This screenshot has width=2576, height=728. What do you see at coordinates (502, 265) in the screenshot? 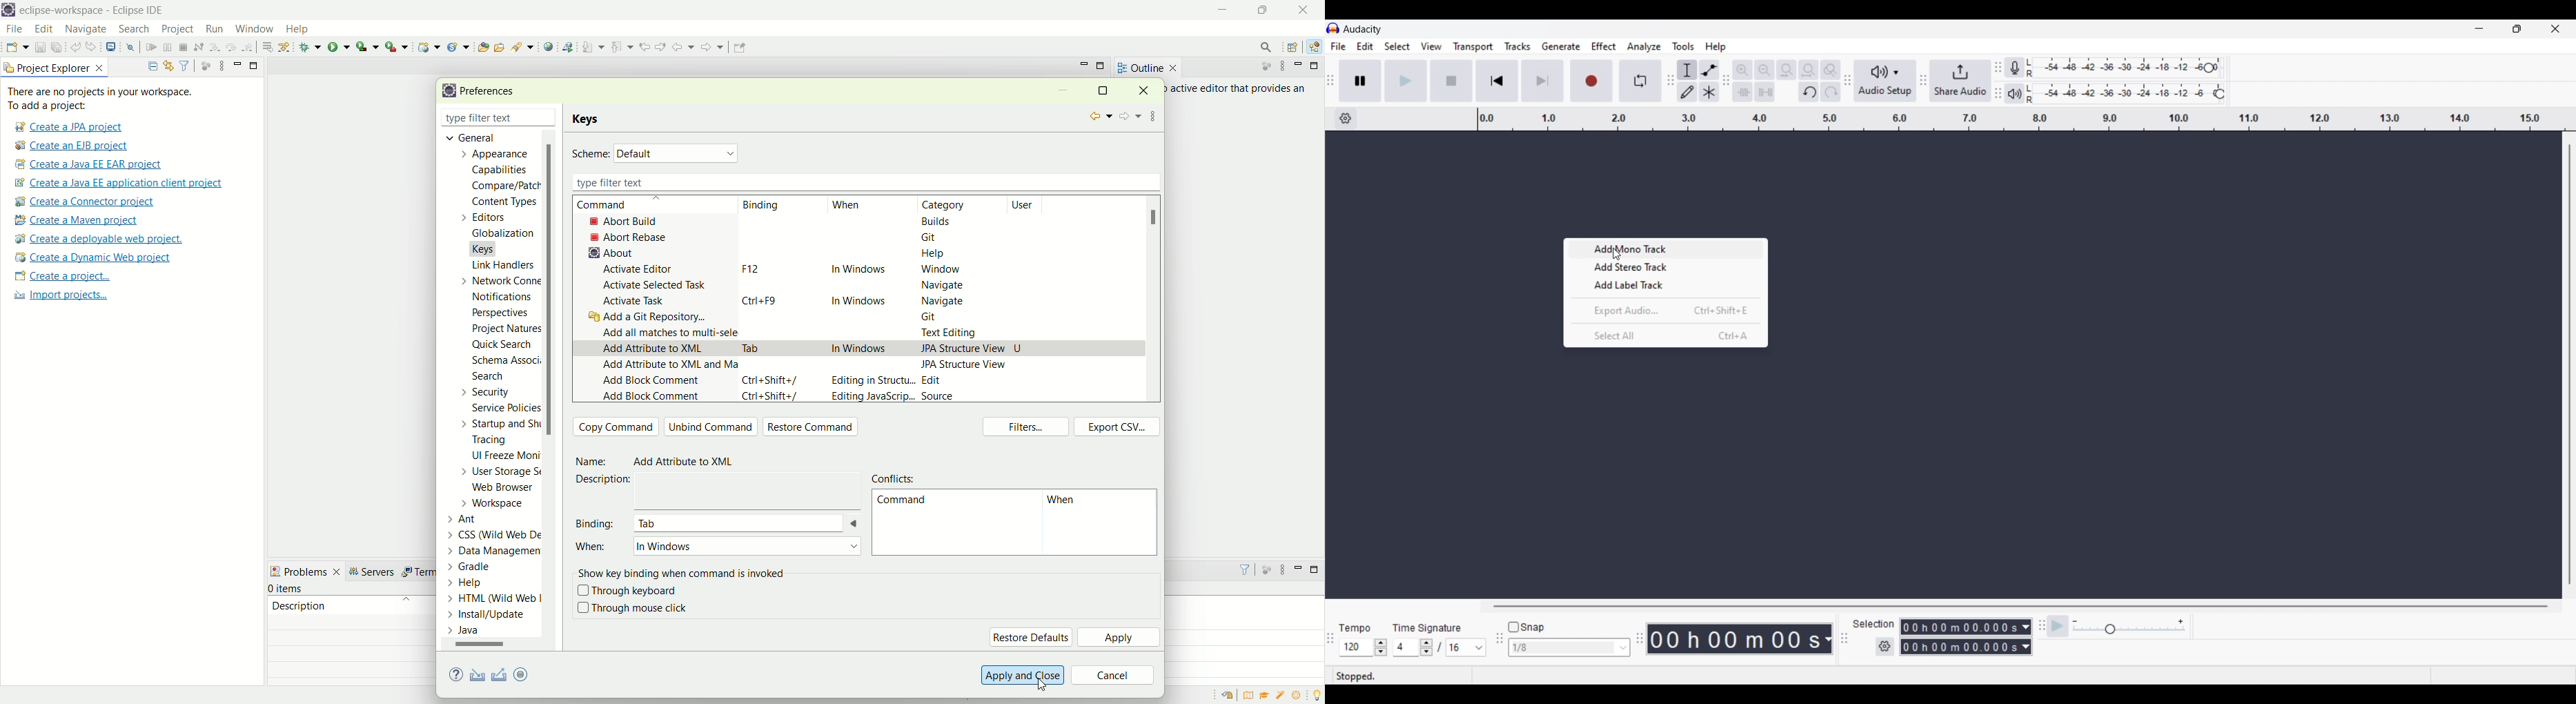
I see `link handlers` at bounding box center [502, 265].